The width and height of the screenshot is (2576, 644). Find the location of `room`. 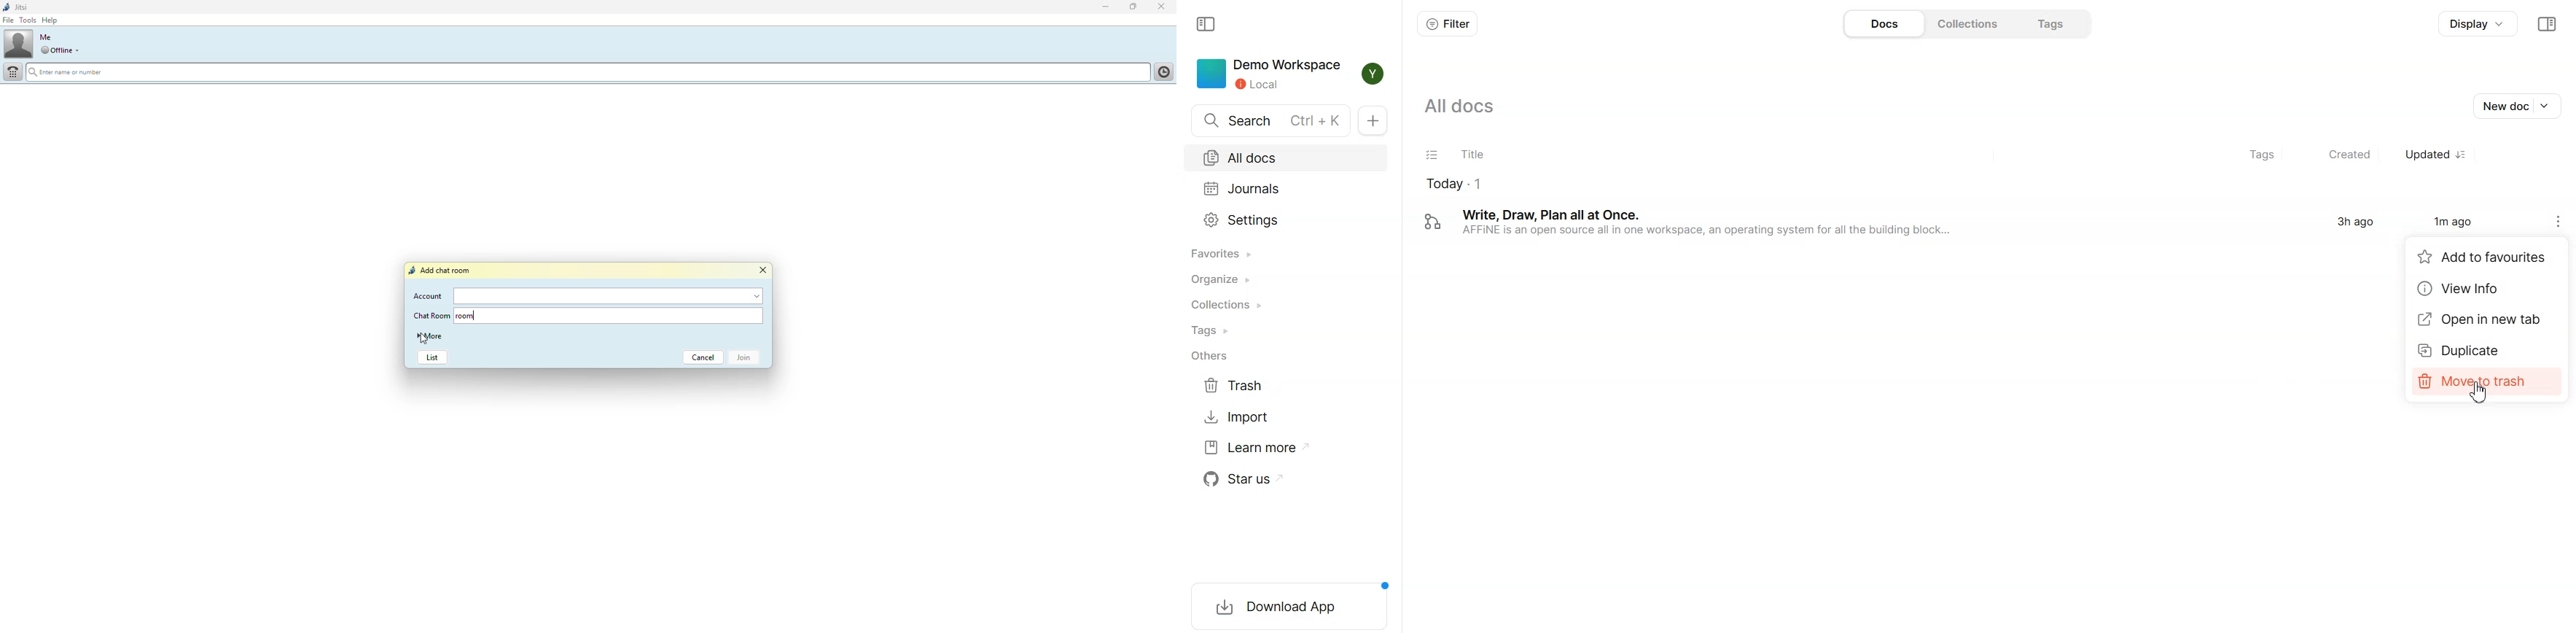

room is located at coordinates (473, 317).